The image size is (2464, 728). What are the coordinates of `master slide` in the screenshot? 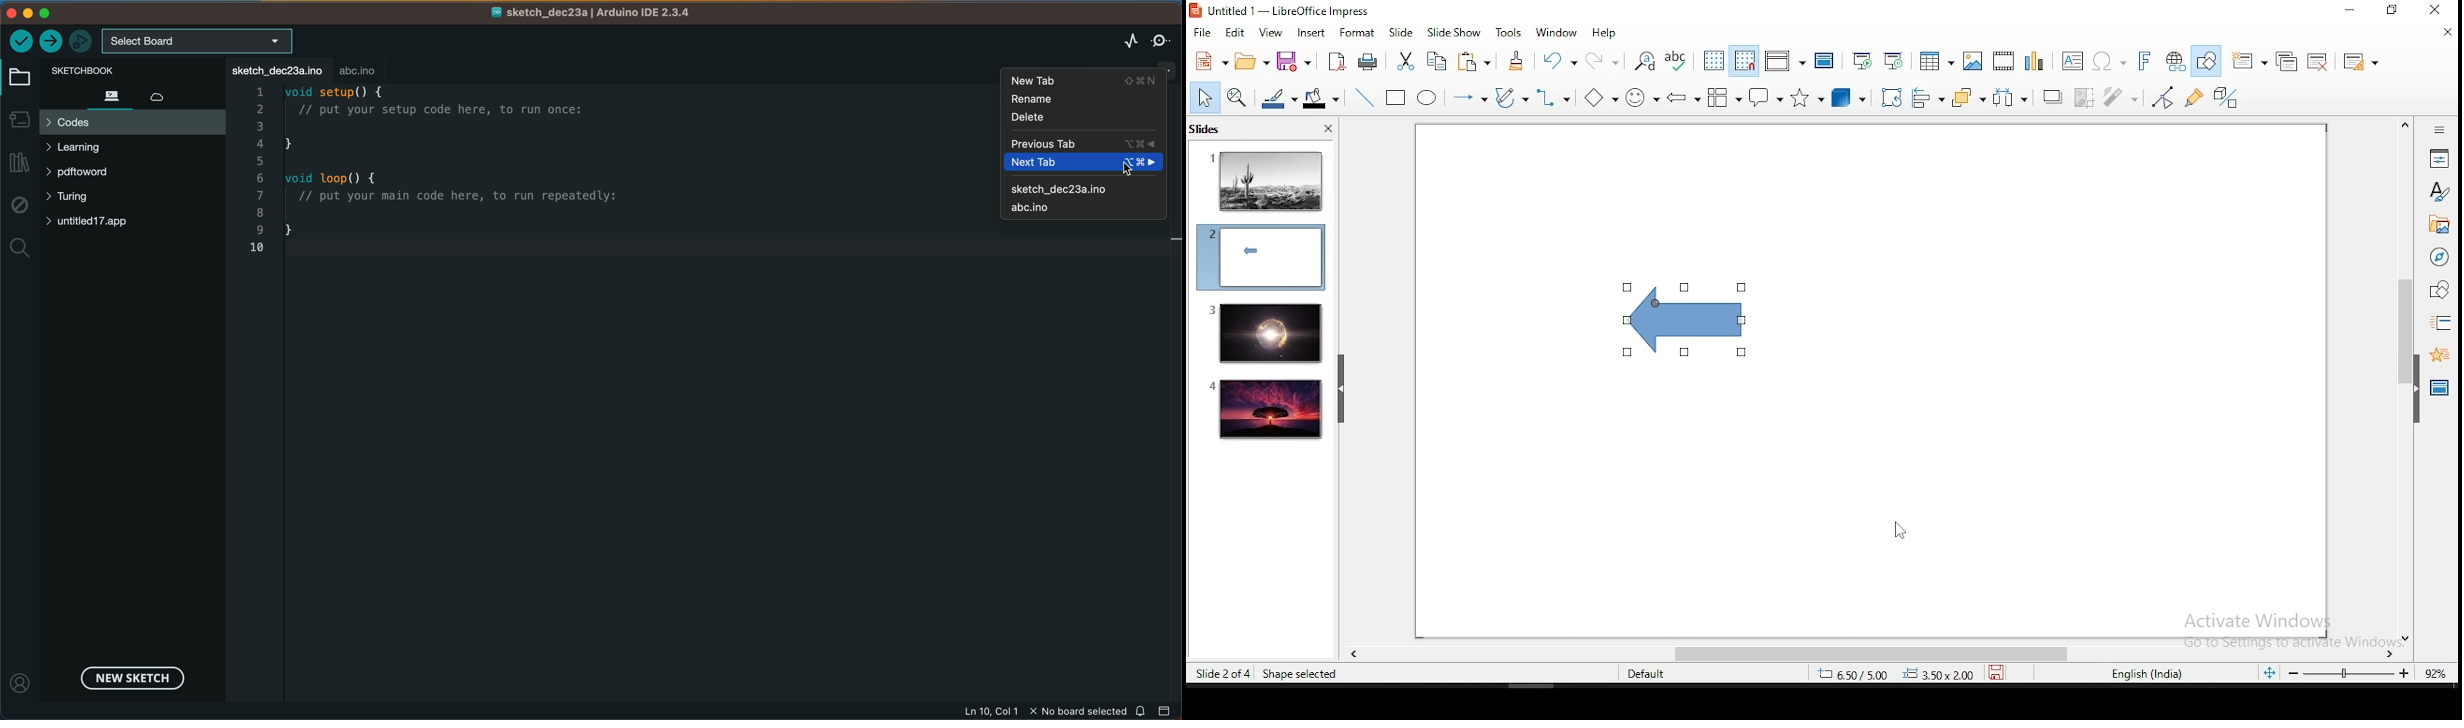 It's located at (1824, 60).